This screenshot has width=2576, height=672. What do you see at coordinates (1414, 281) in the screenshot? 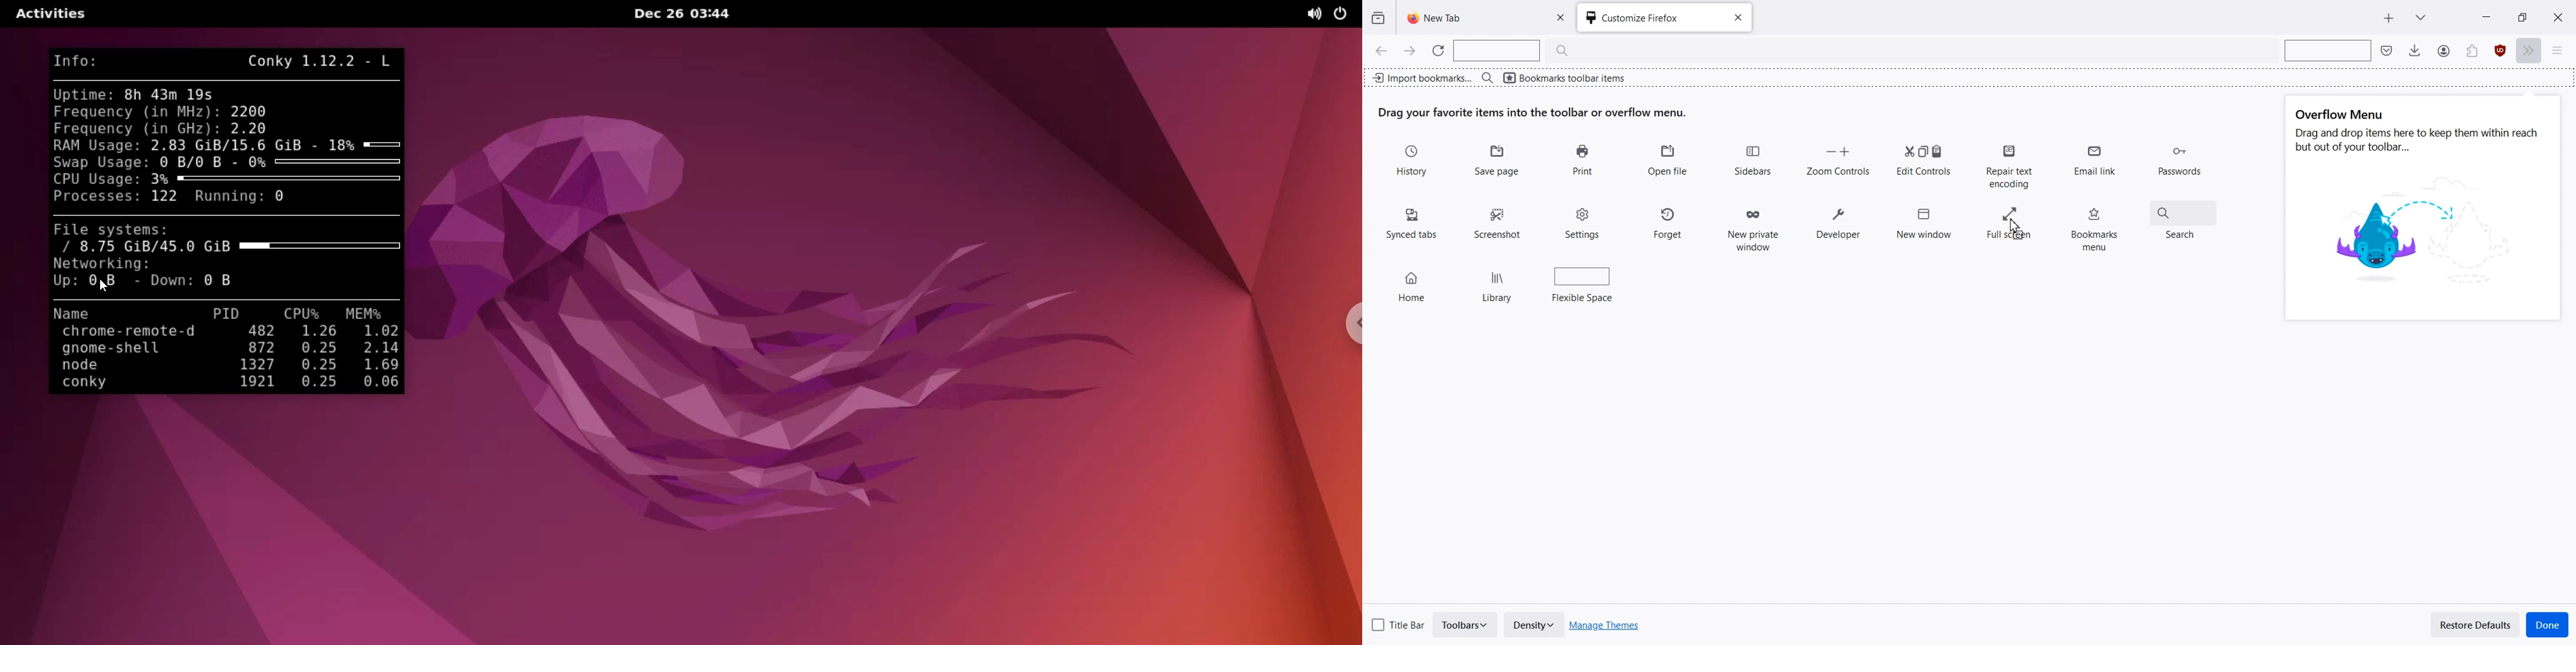
I see `Home` at bounding box center [1414, 281].